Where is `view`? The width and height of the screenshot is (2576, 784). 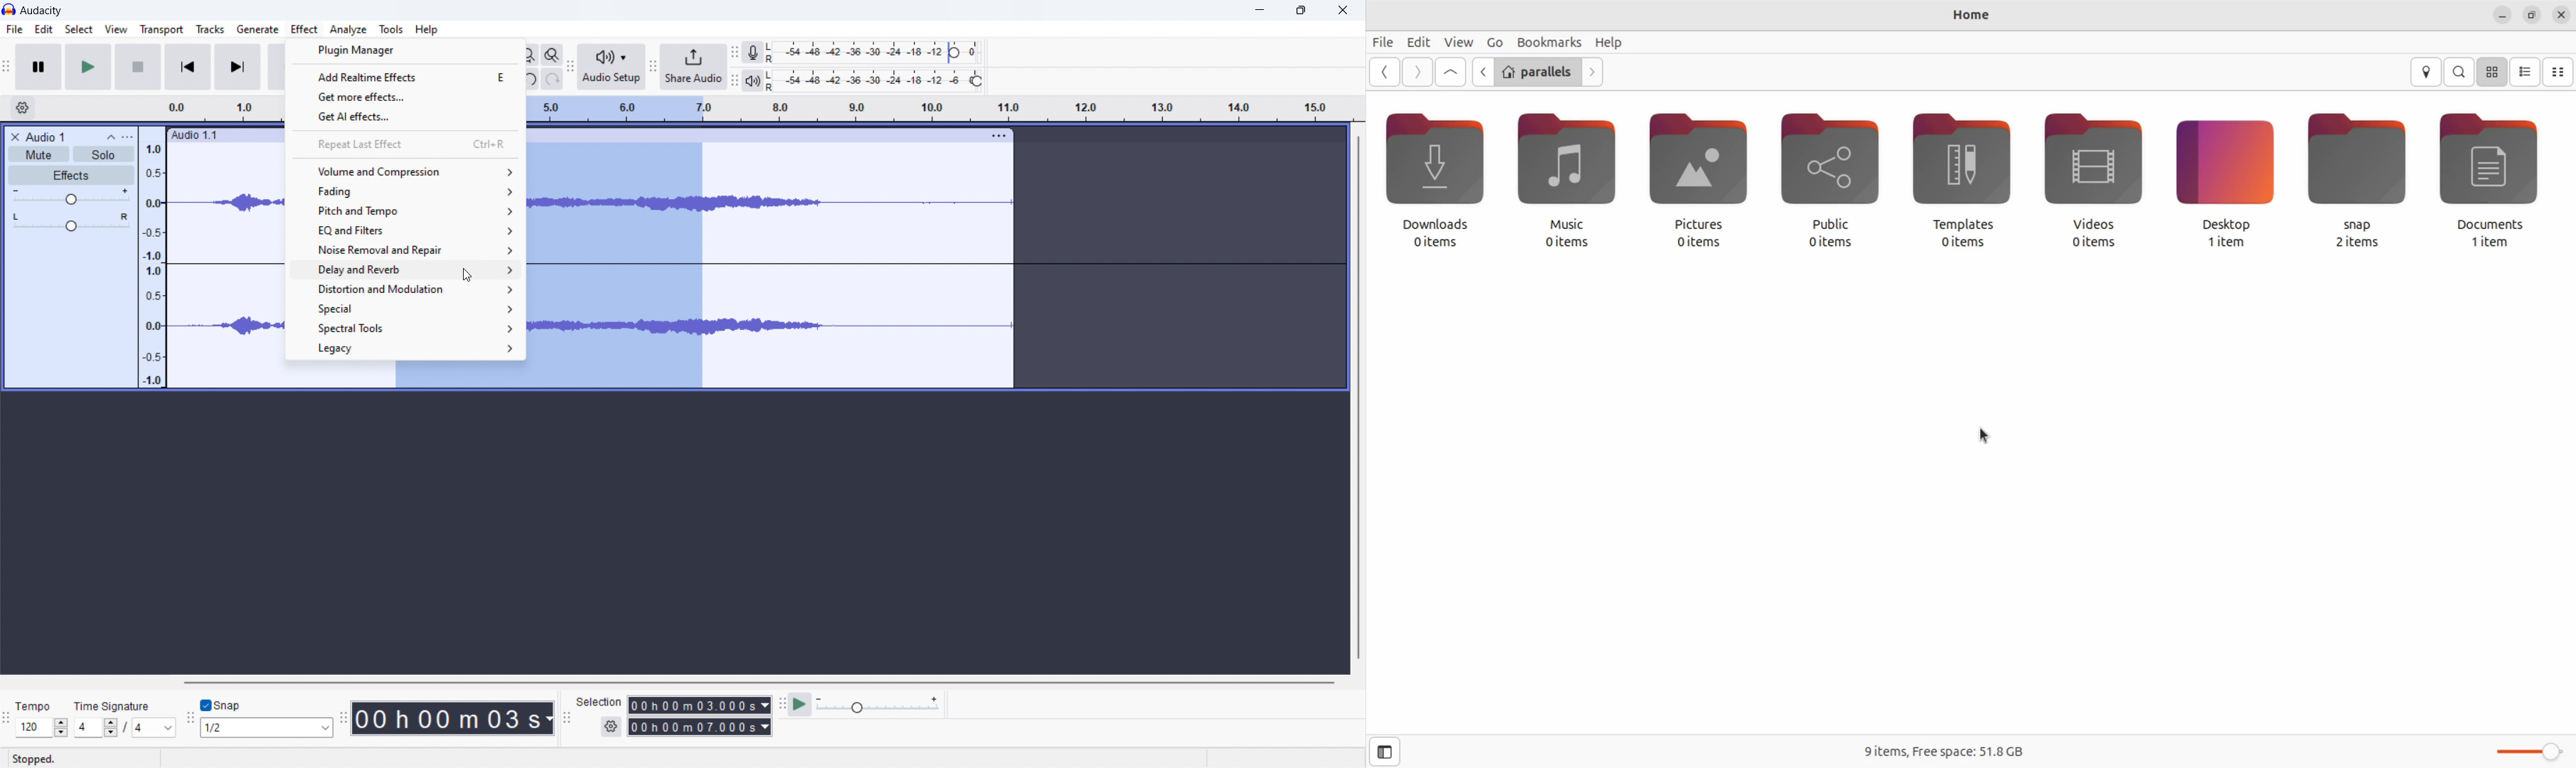
view is located at coordinates (1457, 41).